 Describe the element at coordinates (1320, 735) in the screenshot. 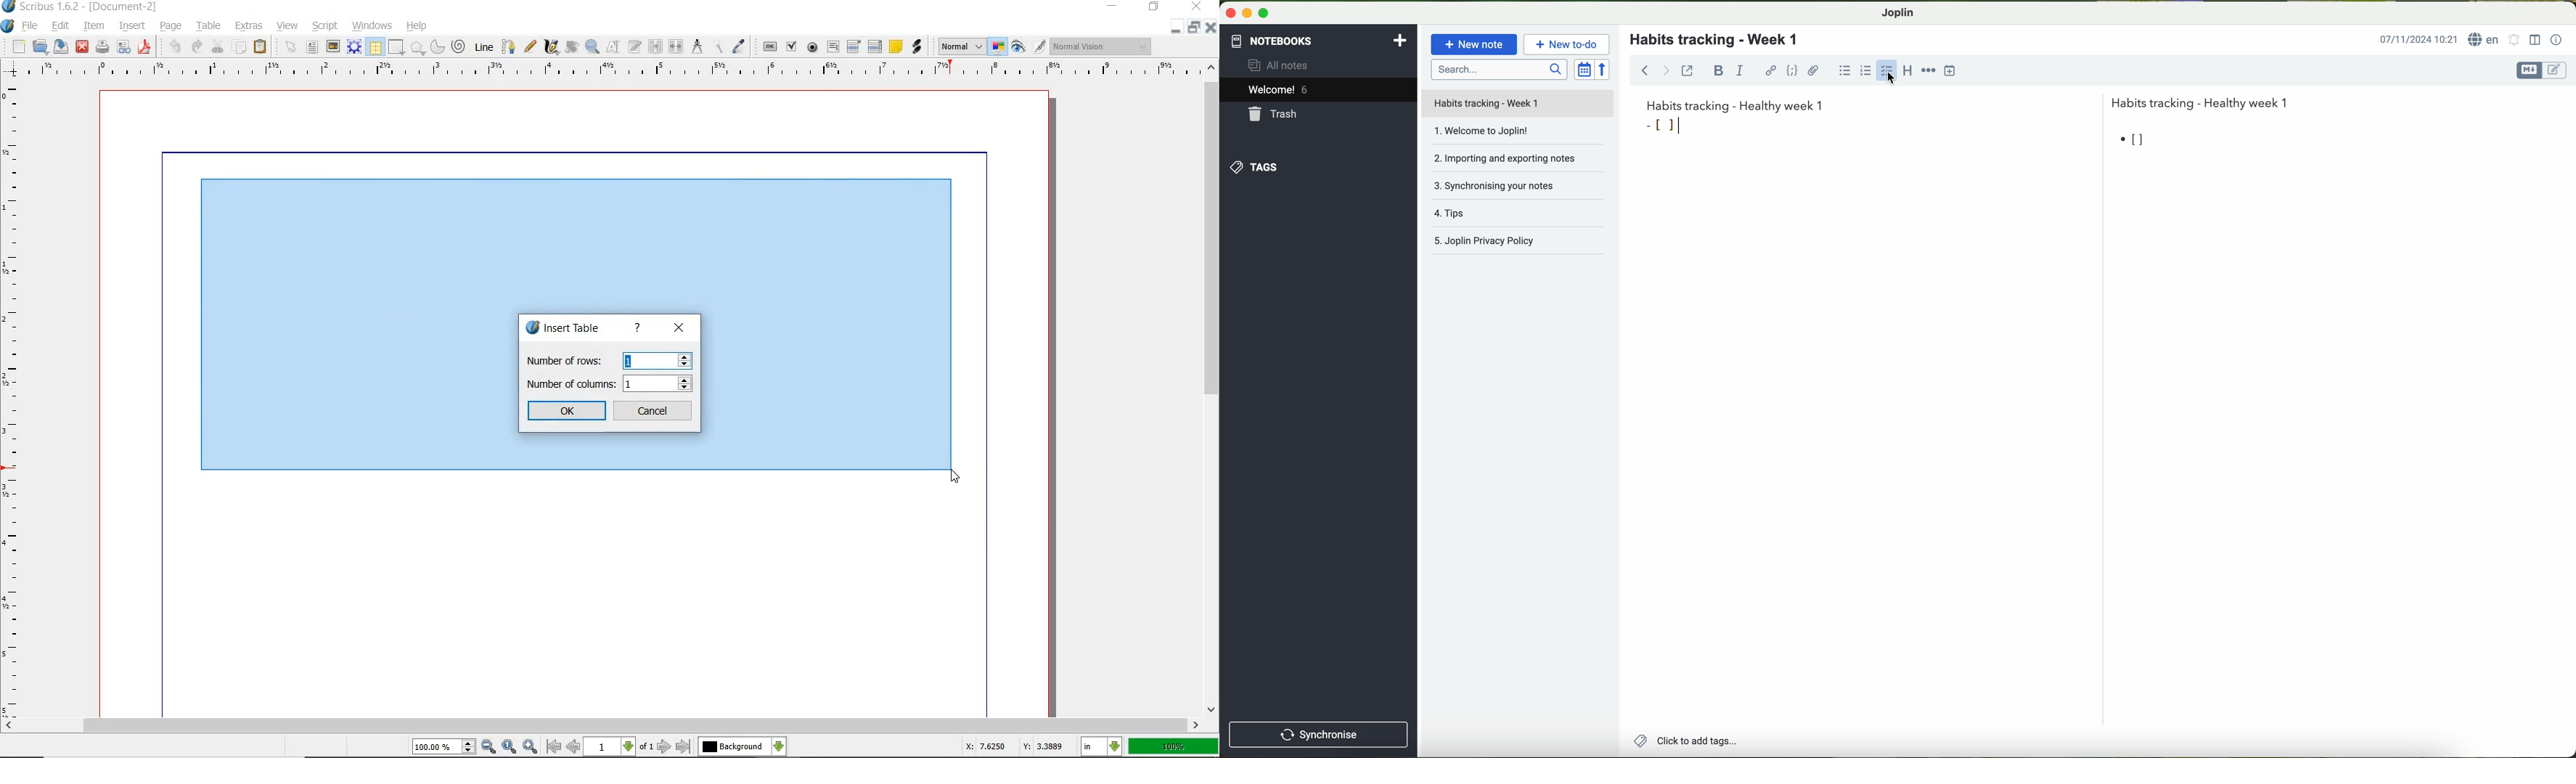

I see `synchronise button` at that location.